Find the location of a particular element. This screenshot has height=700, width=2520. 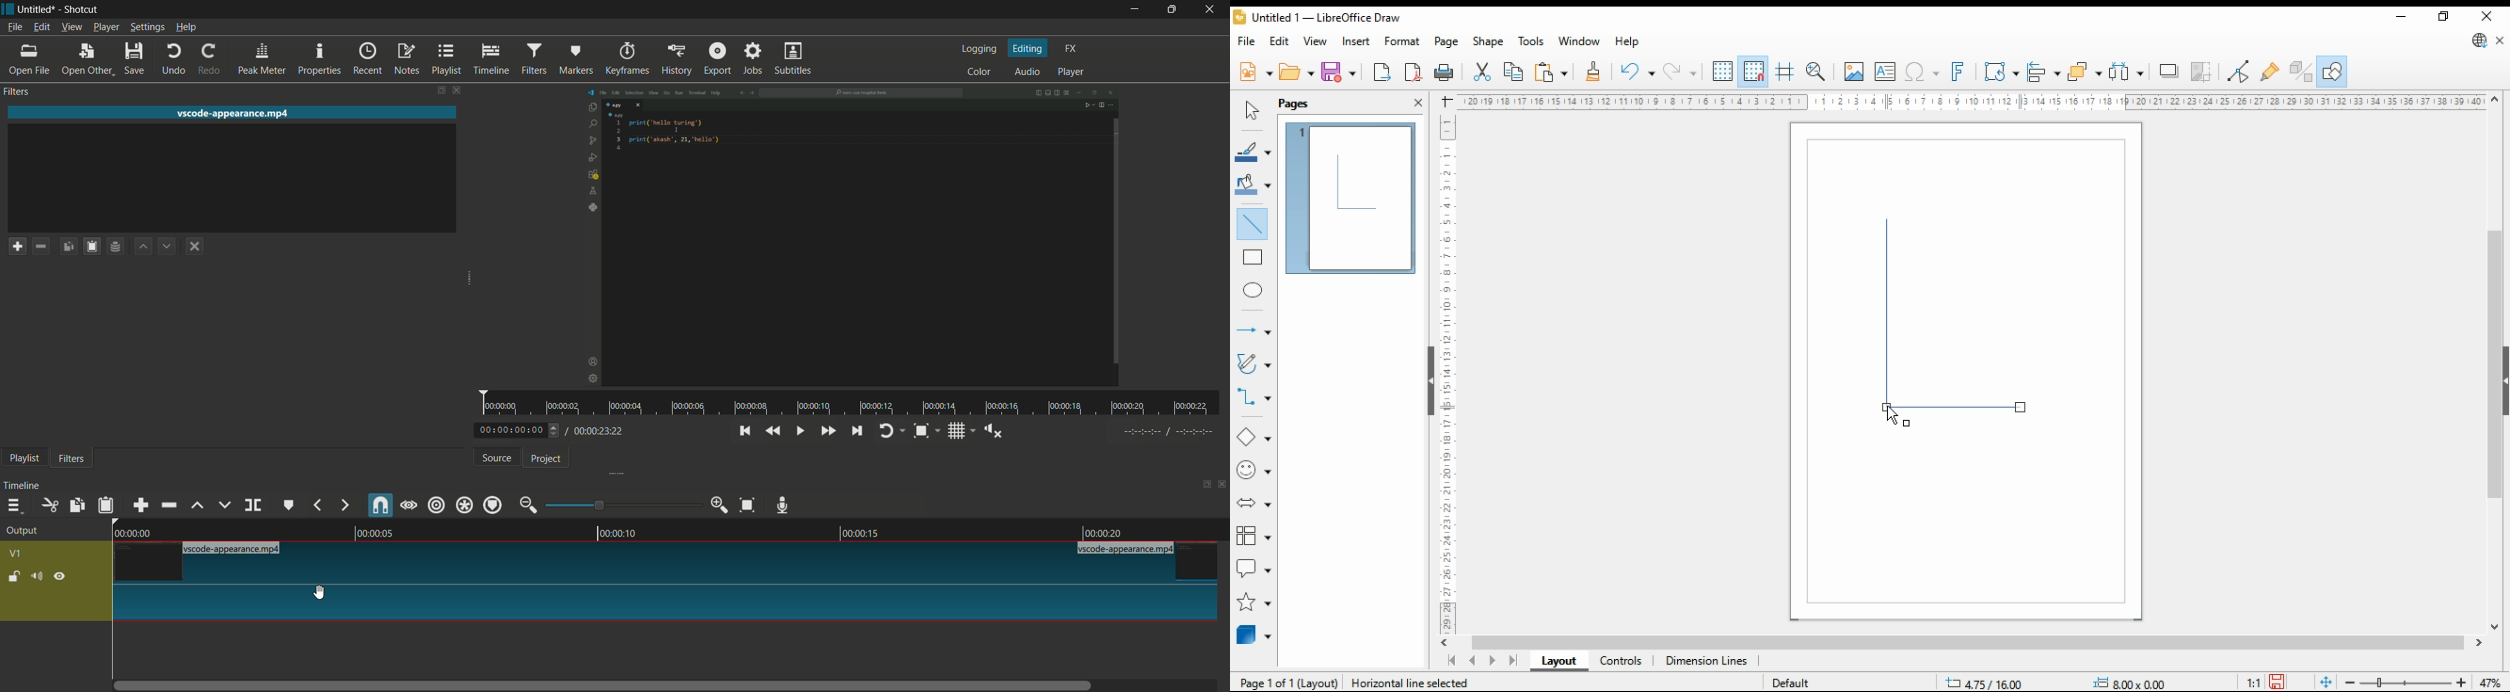

layout is located at coordinates (1558, 662).